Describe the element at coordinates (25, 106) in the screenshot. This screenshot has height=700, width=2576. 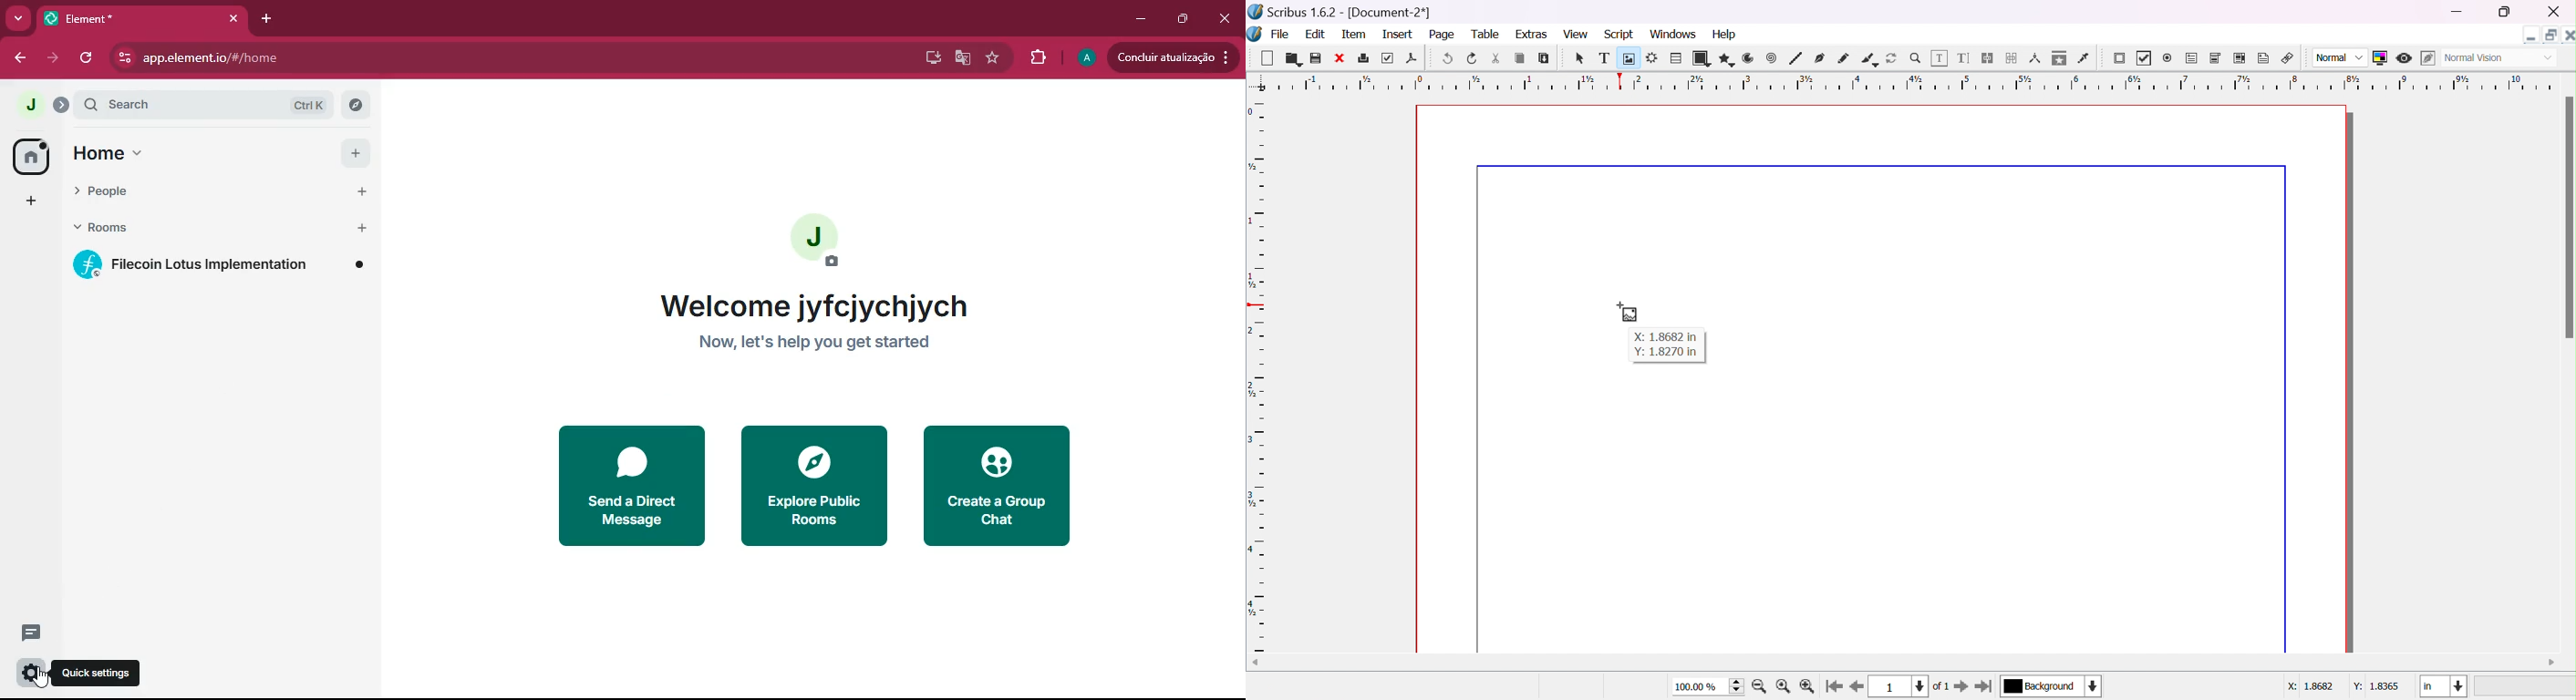
I see `profile picture` at that location.